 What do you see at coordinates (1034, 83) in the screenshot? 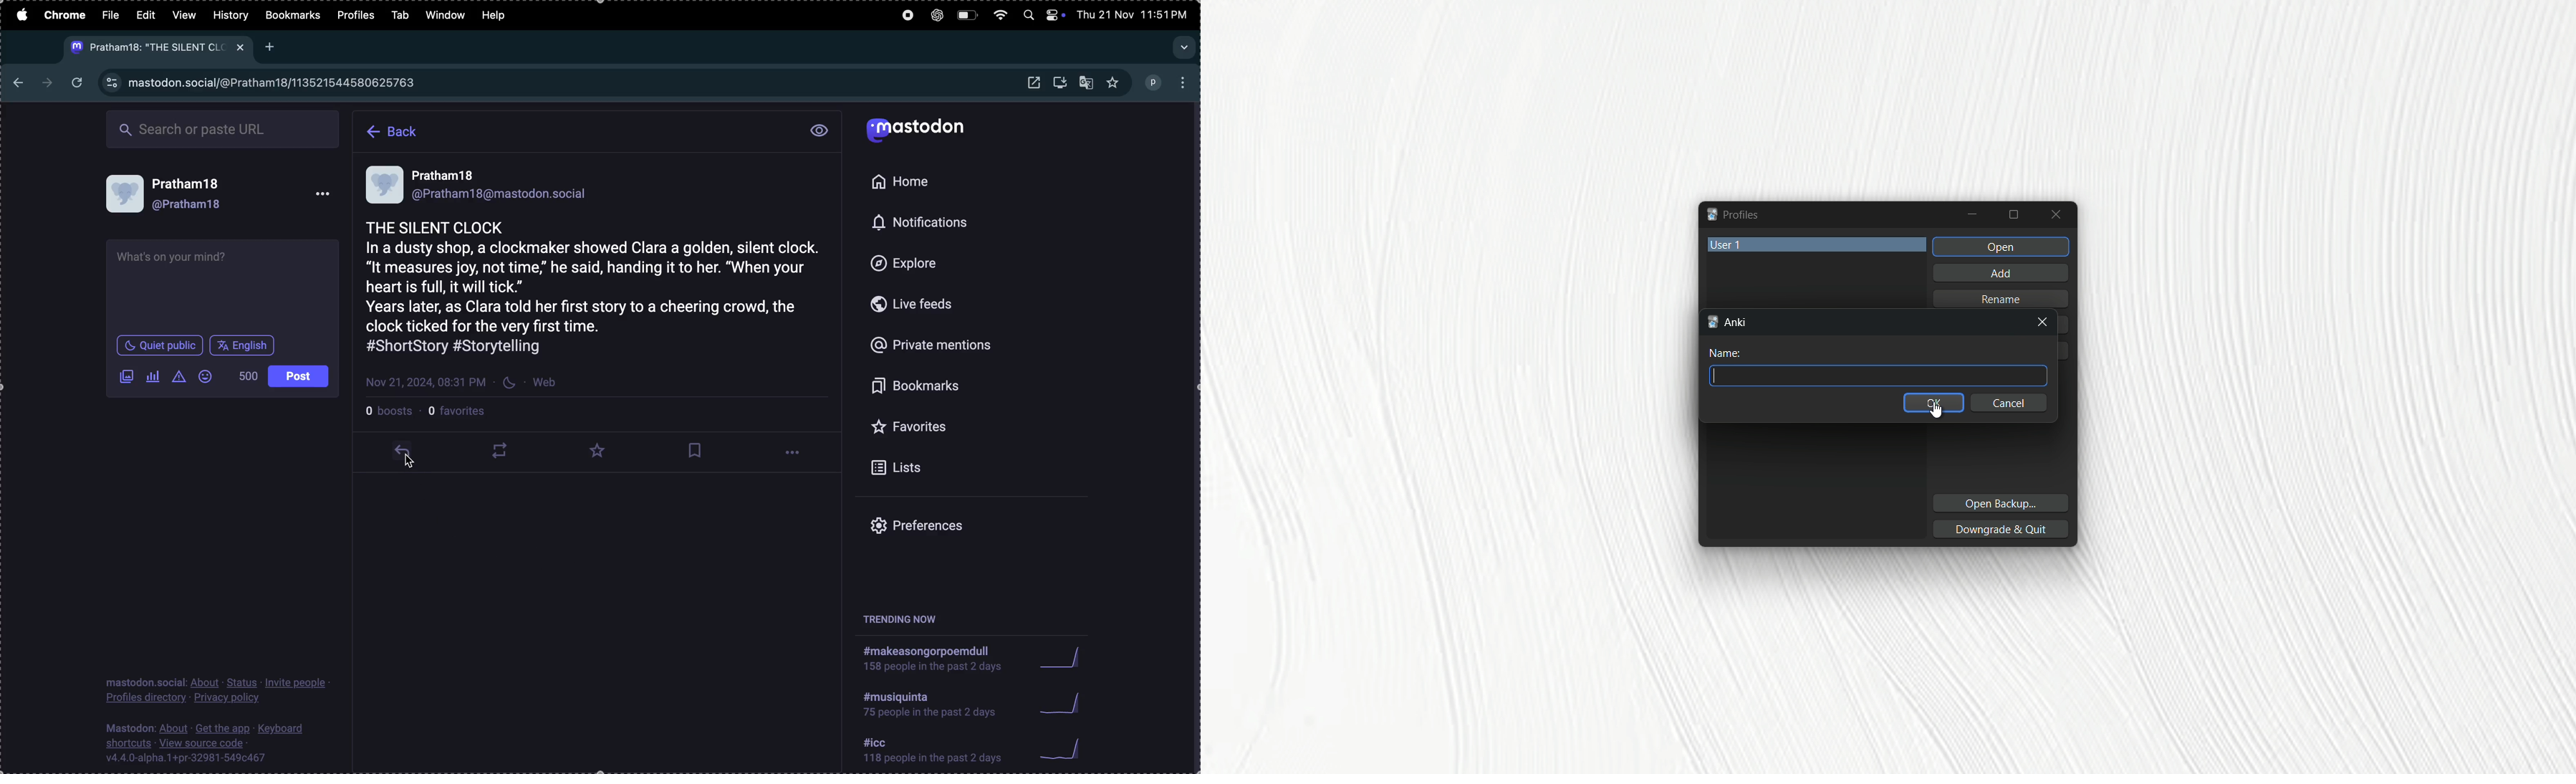
I see `open window` at bounding box center [1034, 83].